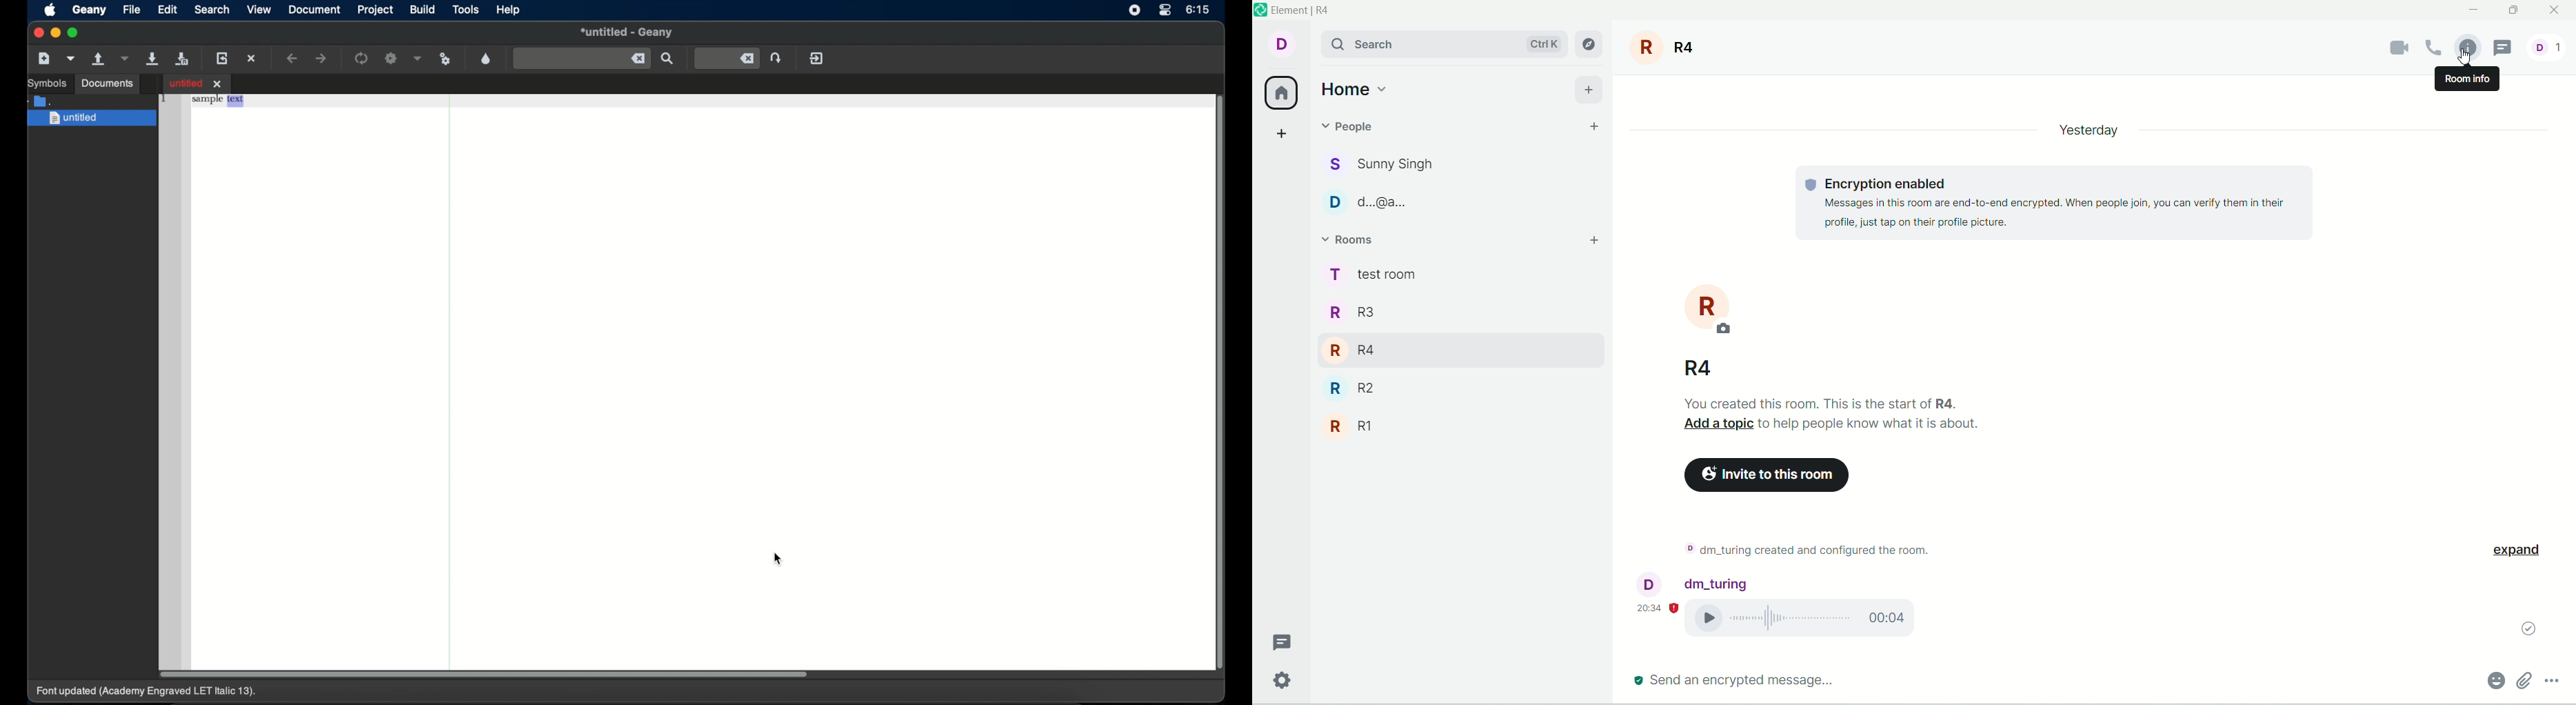 The height and width of the screenshot is (728, 2576). What do you see at coordinates (2502, 48) in the screenshot?
I see `threads` at bounding box center [2502, 48].